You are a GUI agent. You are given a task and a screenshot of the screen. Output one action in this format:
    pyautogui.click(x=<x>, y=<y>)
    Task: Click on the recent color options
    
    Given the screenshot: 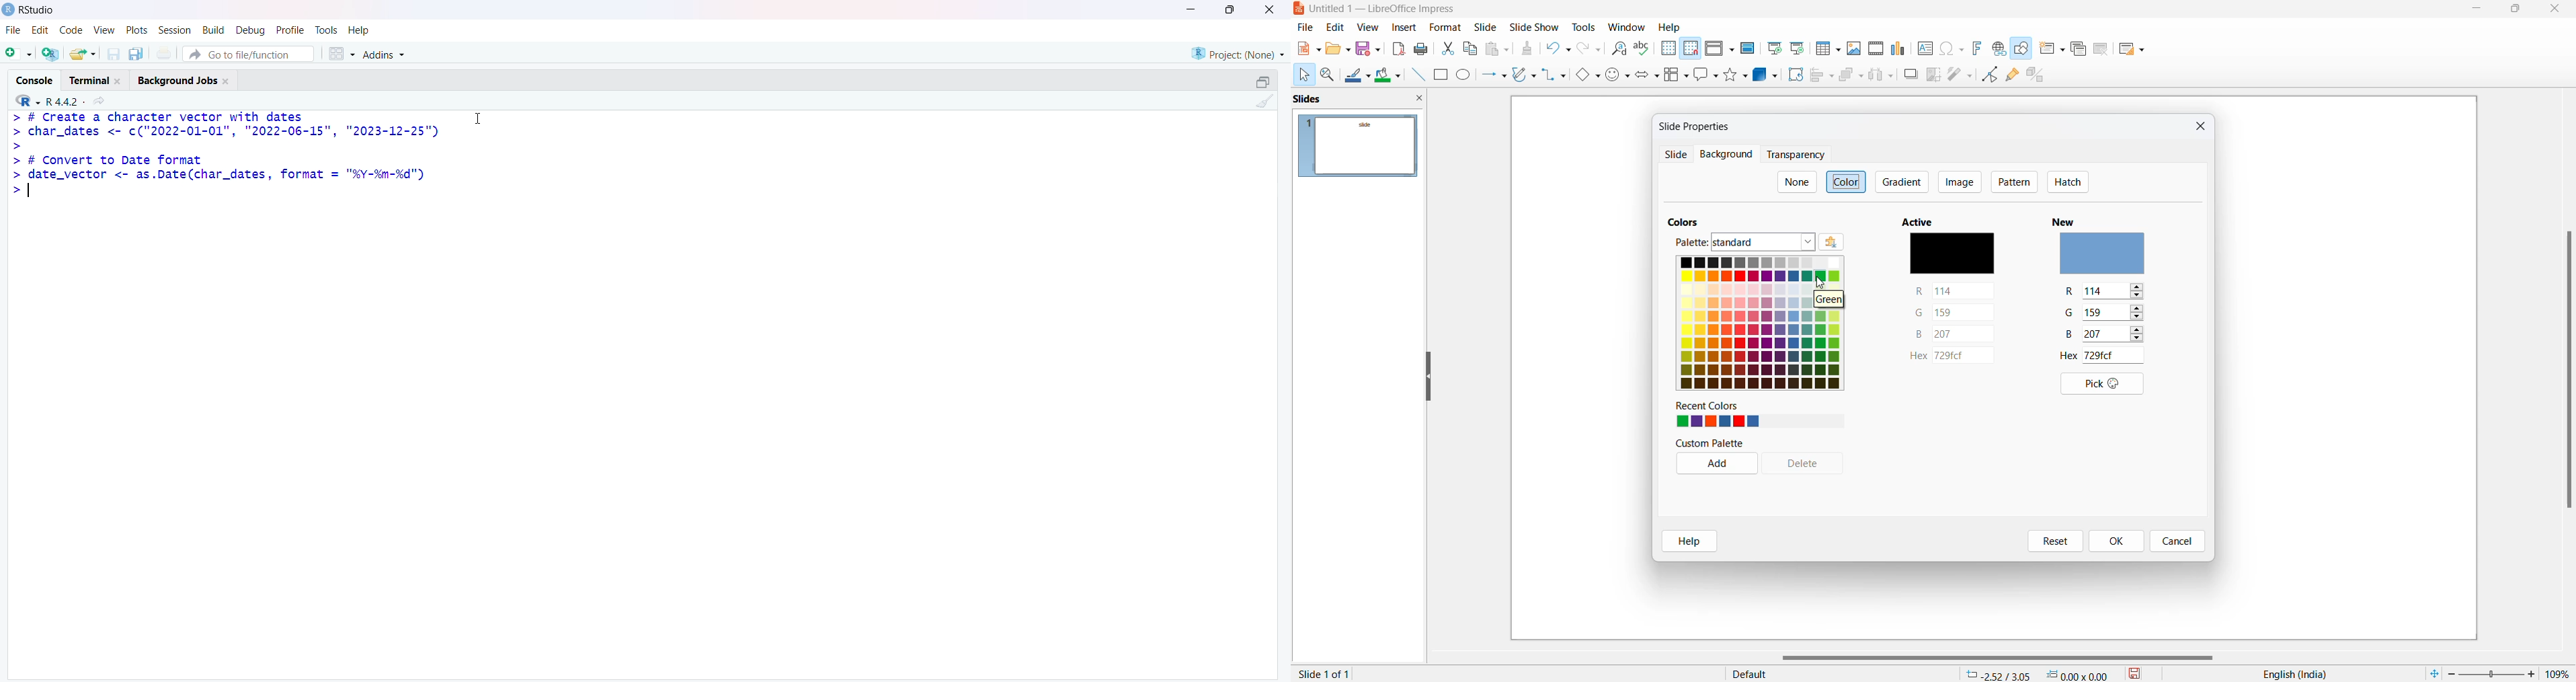 What is the action you would take?
    pyautogui.click(x=1717, y=421)
    